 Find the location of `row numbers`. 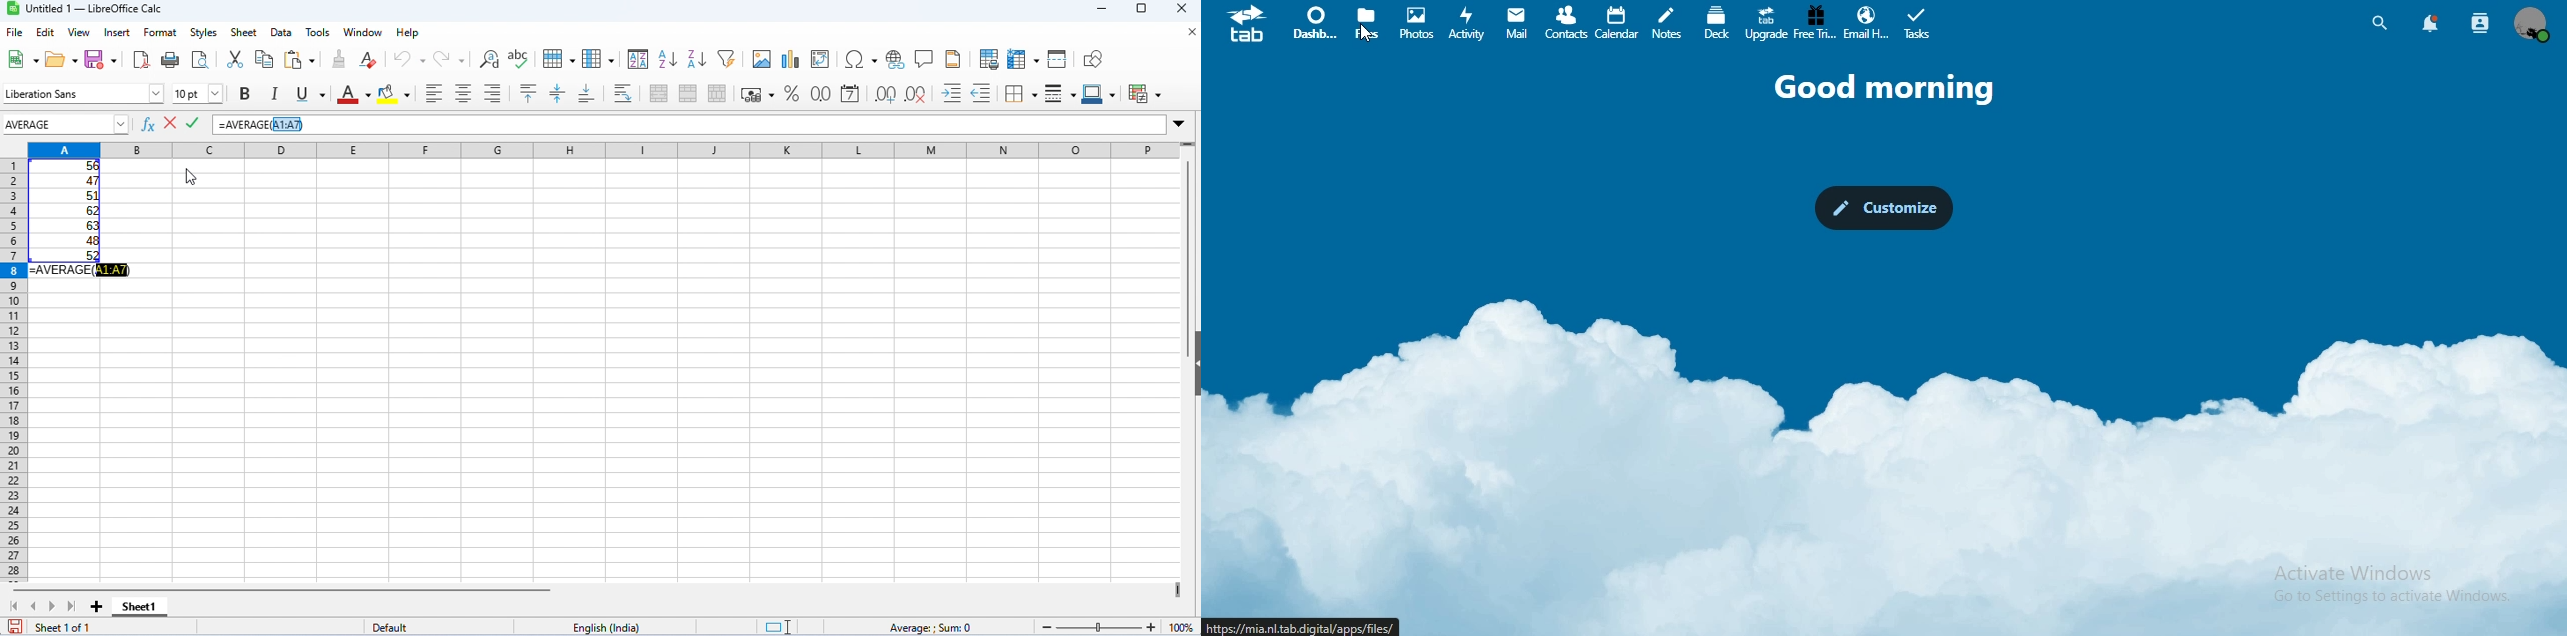

row numbers is located at coordinates (11, 372).